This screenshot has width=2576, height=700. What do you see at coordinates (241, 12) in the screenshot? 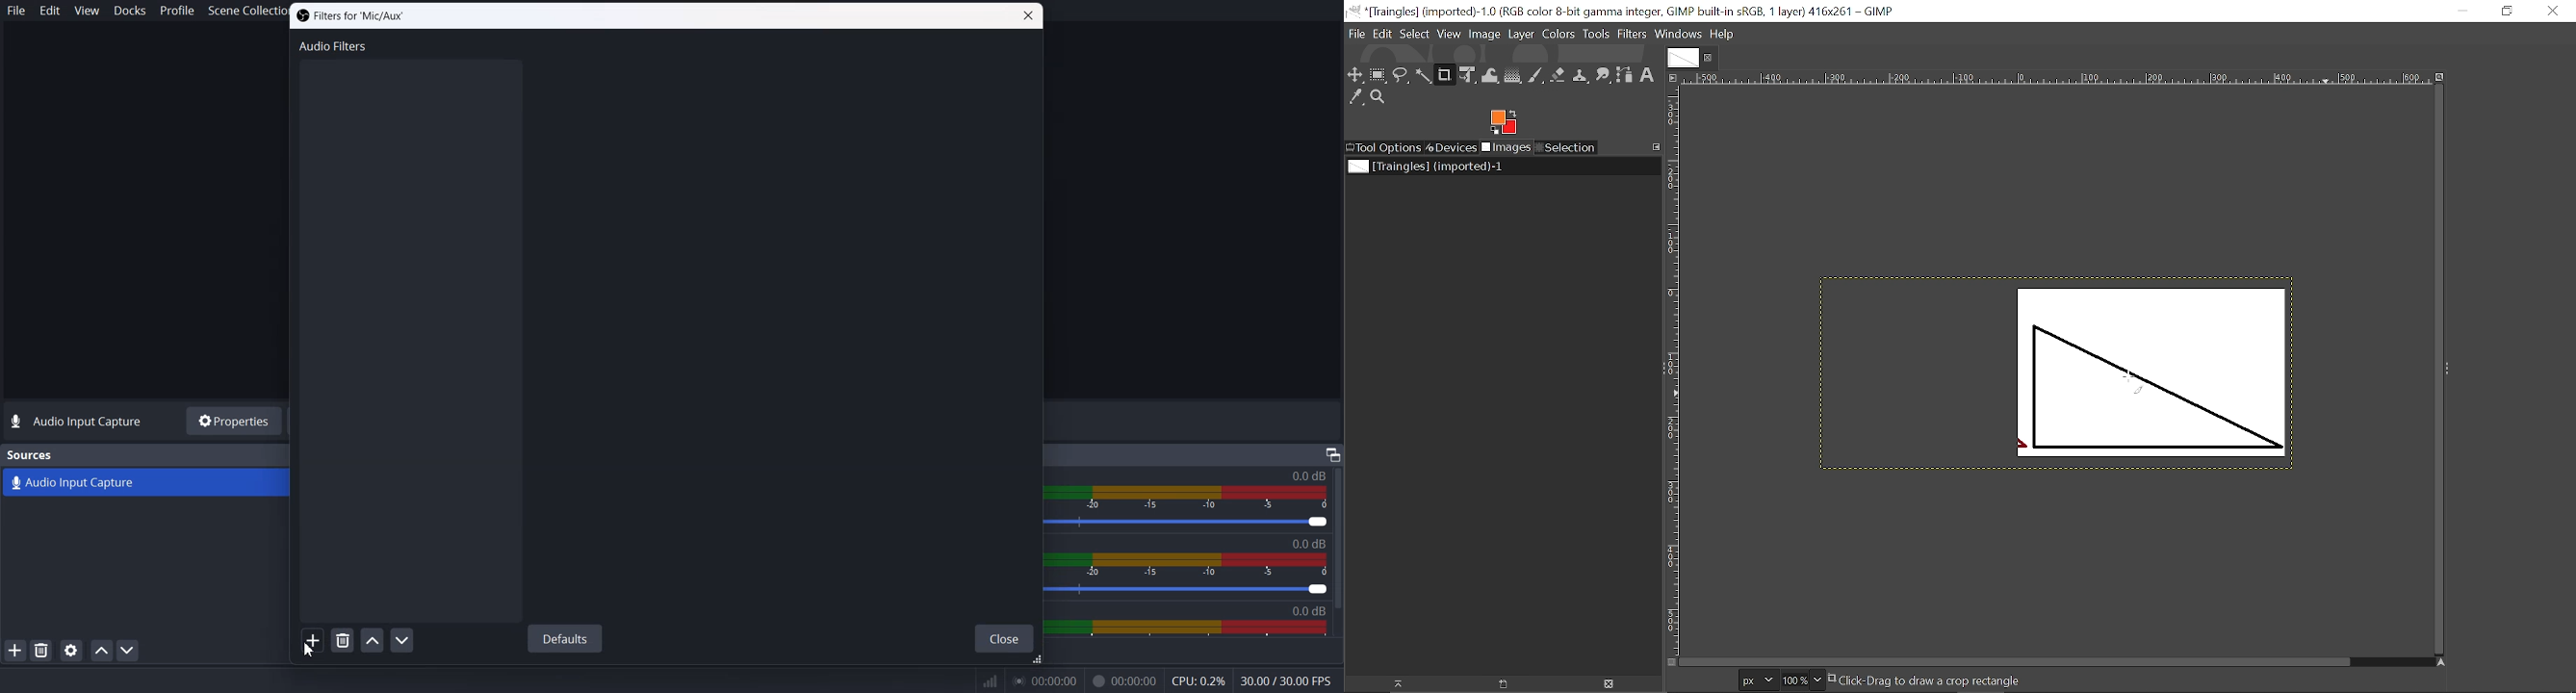
I see `Scene Collection` at bounding box center [241, 12].